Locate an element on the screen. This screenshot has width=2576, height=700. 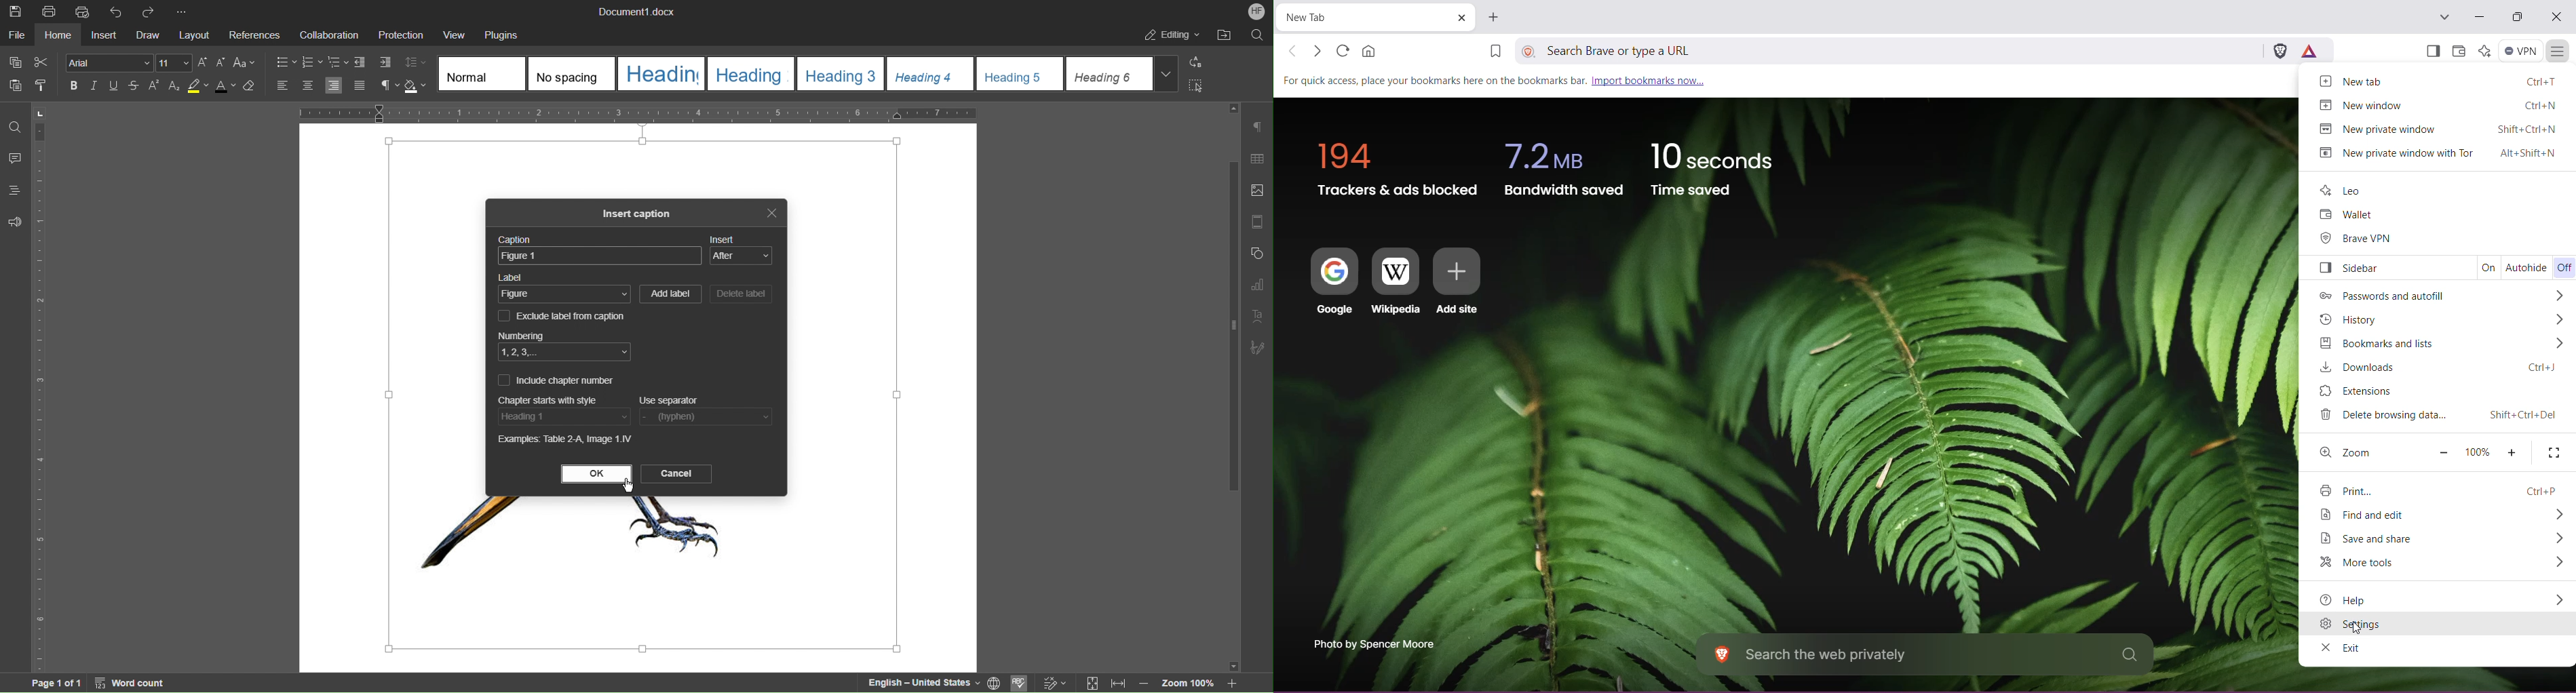
Italic is located at coordinates (94, 86).